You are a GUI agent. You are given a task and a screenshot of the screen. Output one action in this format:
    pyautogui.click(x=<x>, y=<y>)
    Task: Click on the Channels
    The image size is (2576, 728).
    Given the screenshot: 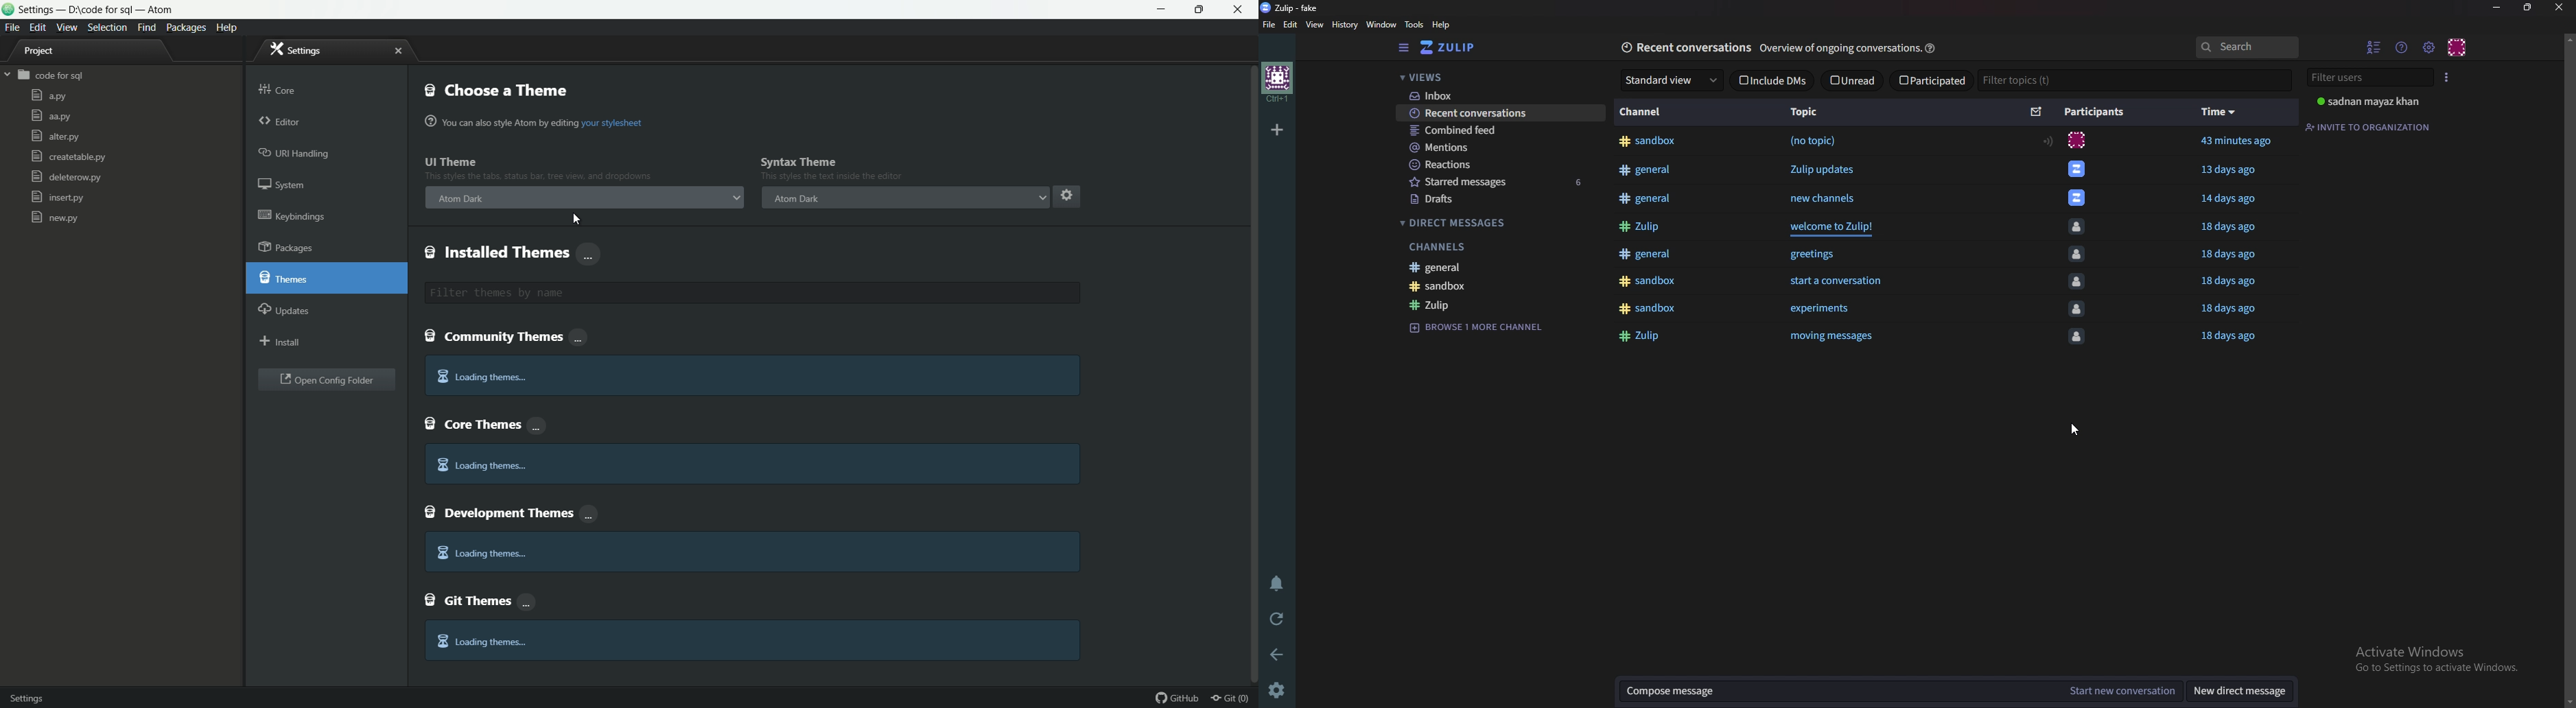 What is the action you would take?
    pyautogui.click(x=1502, y=265)
    